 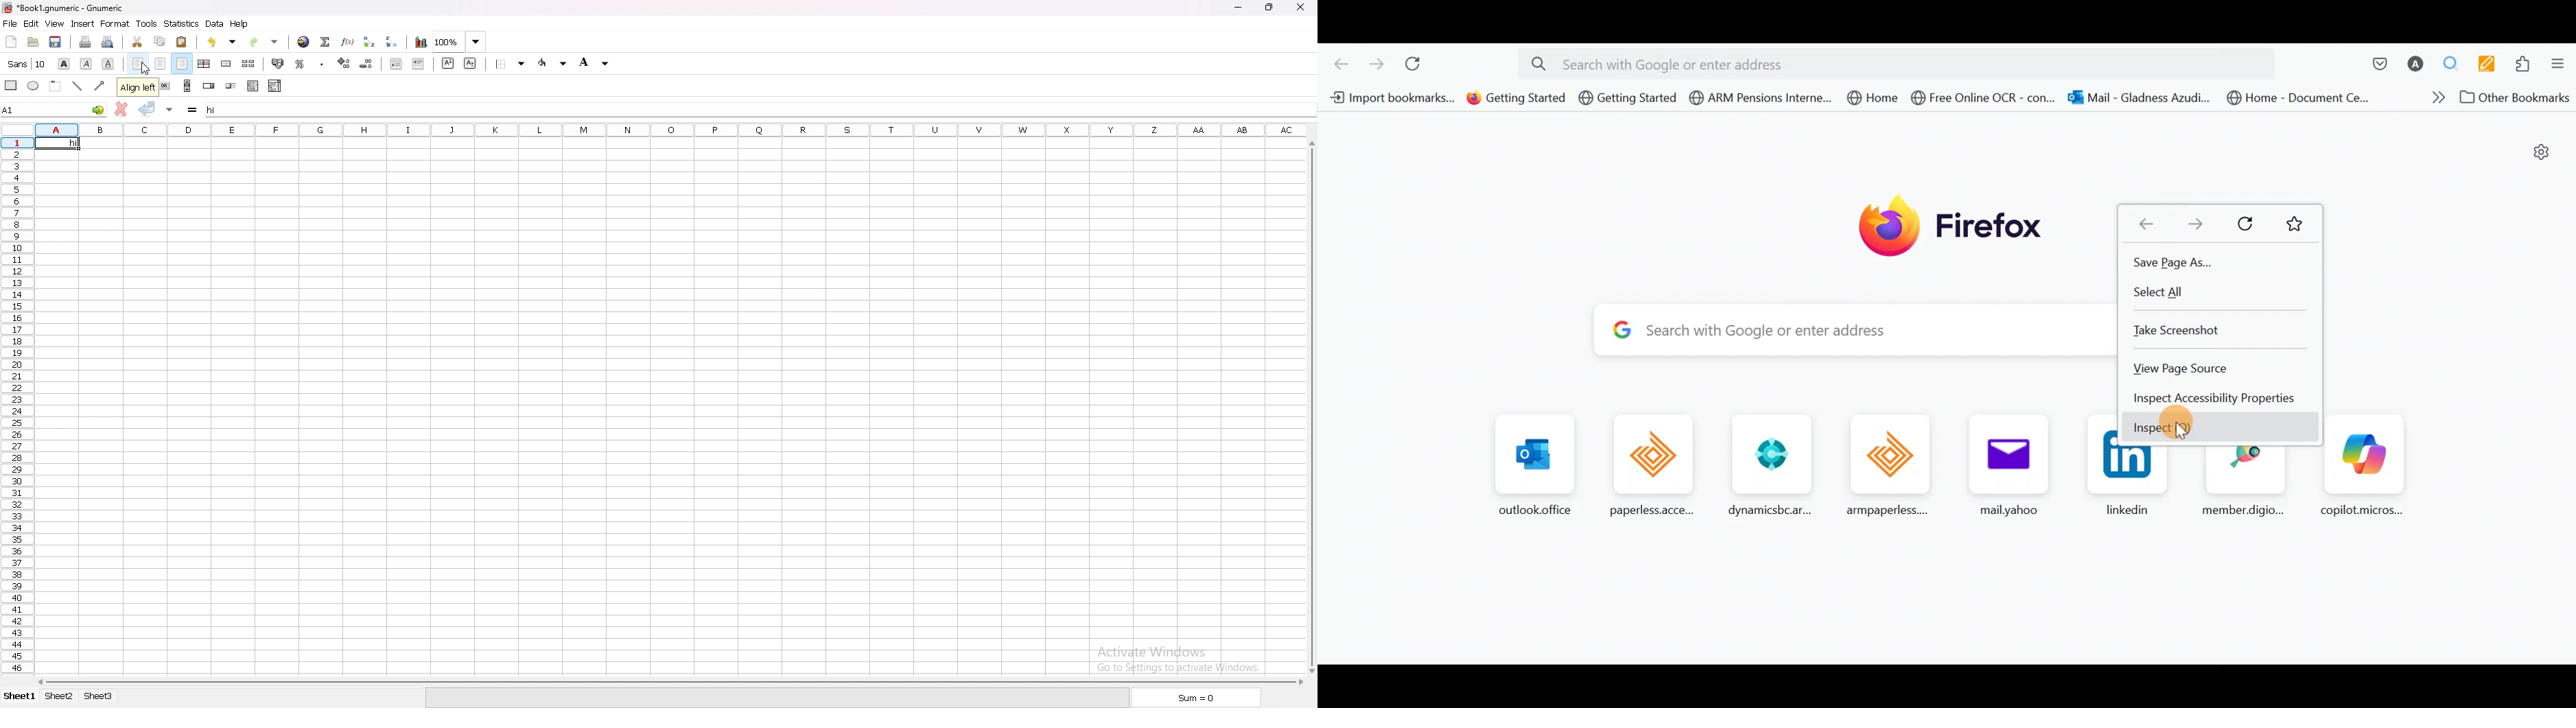 I want to click on underline, so click(x=108, y=64).